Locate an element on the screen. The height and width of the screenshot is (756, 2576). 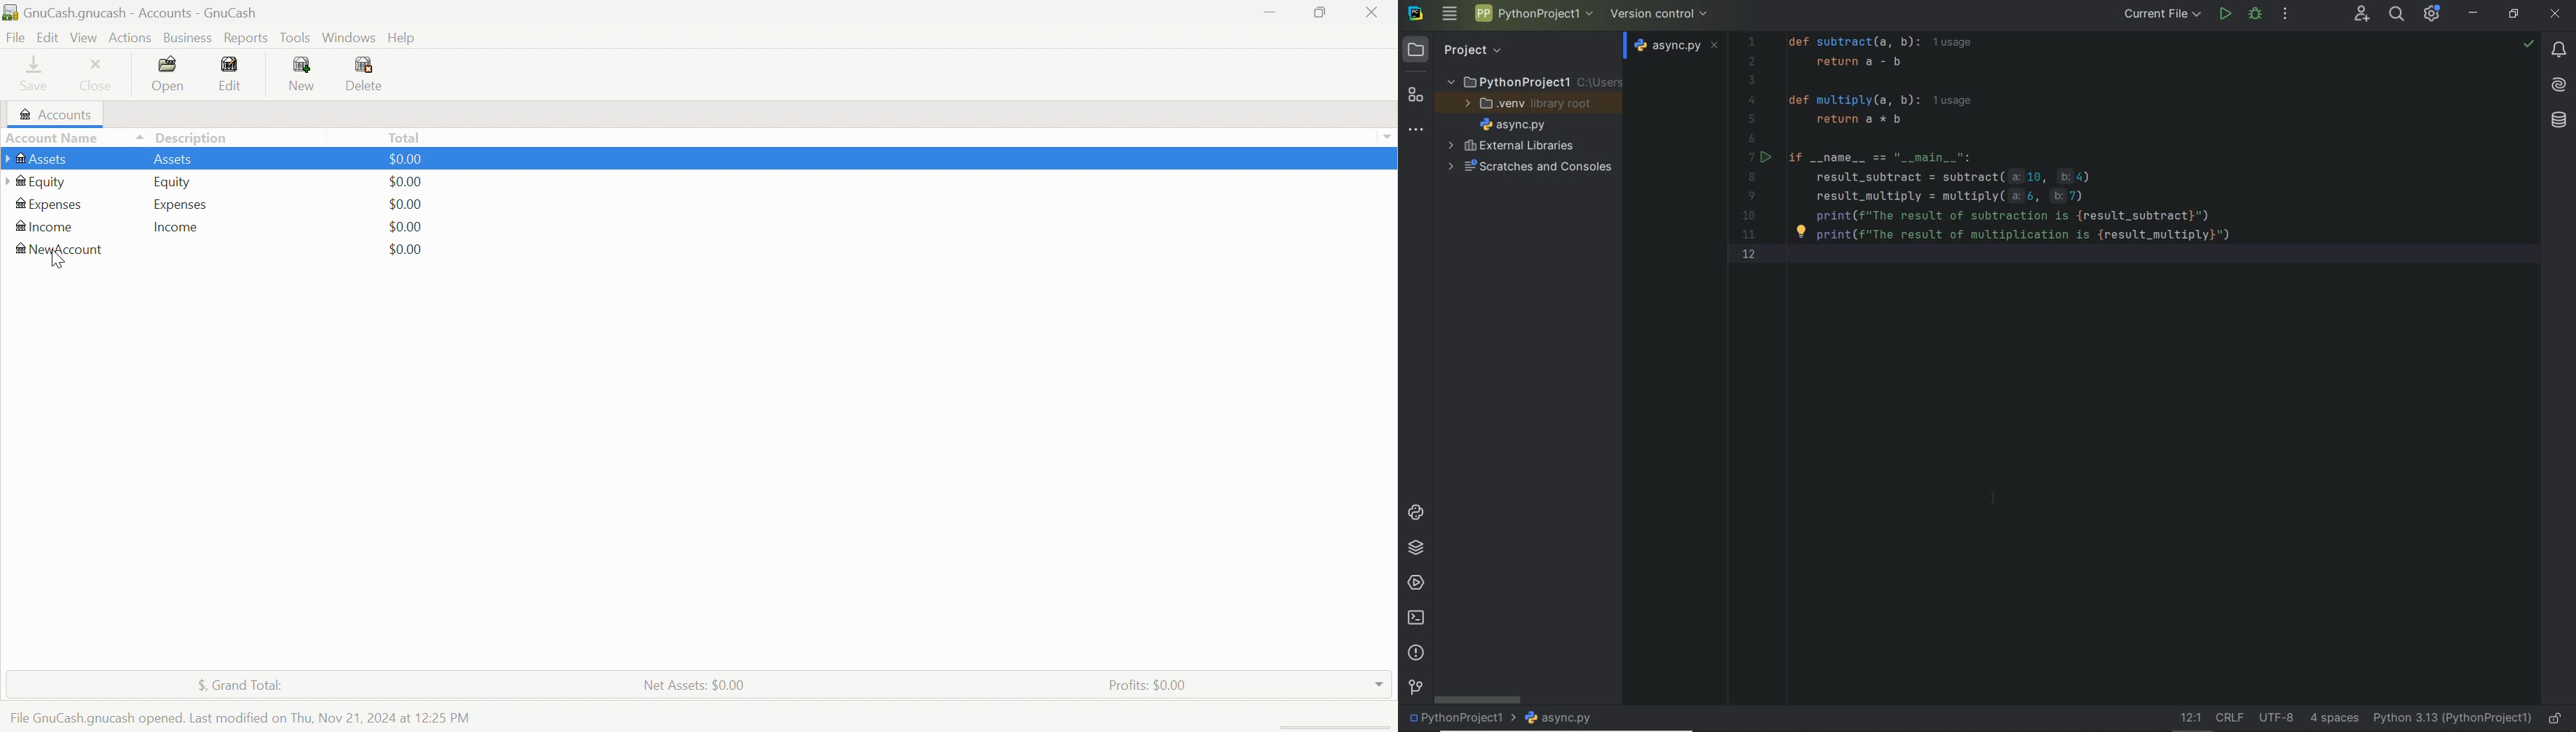
python consoles is located at coordinates (1414, 513).